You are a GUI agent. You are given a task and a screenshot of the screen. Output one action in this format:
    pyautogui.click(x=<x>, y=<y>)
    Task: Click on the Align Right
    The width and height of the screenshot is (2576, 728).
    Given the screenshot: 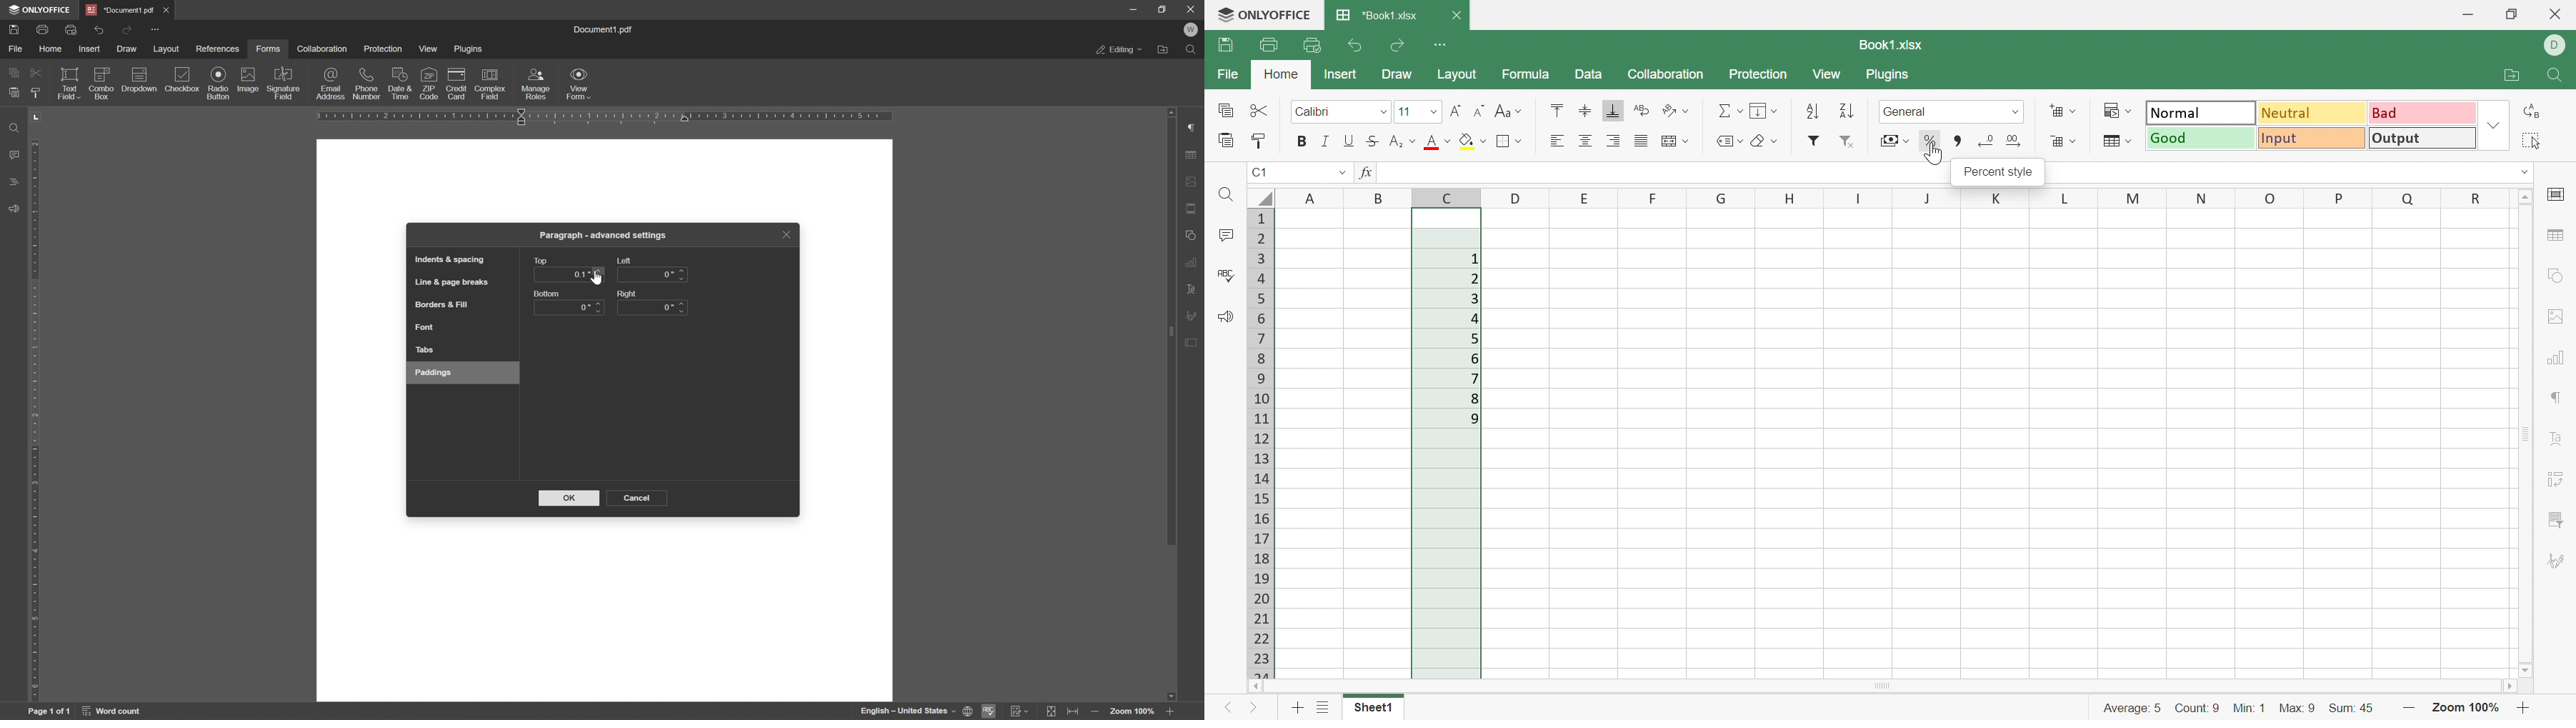 What is the action you would take?
    pyautogui.click(x=1614, y=140)
    